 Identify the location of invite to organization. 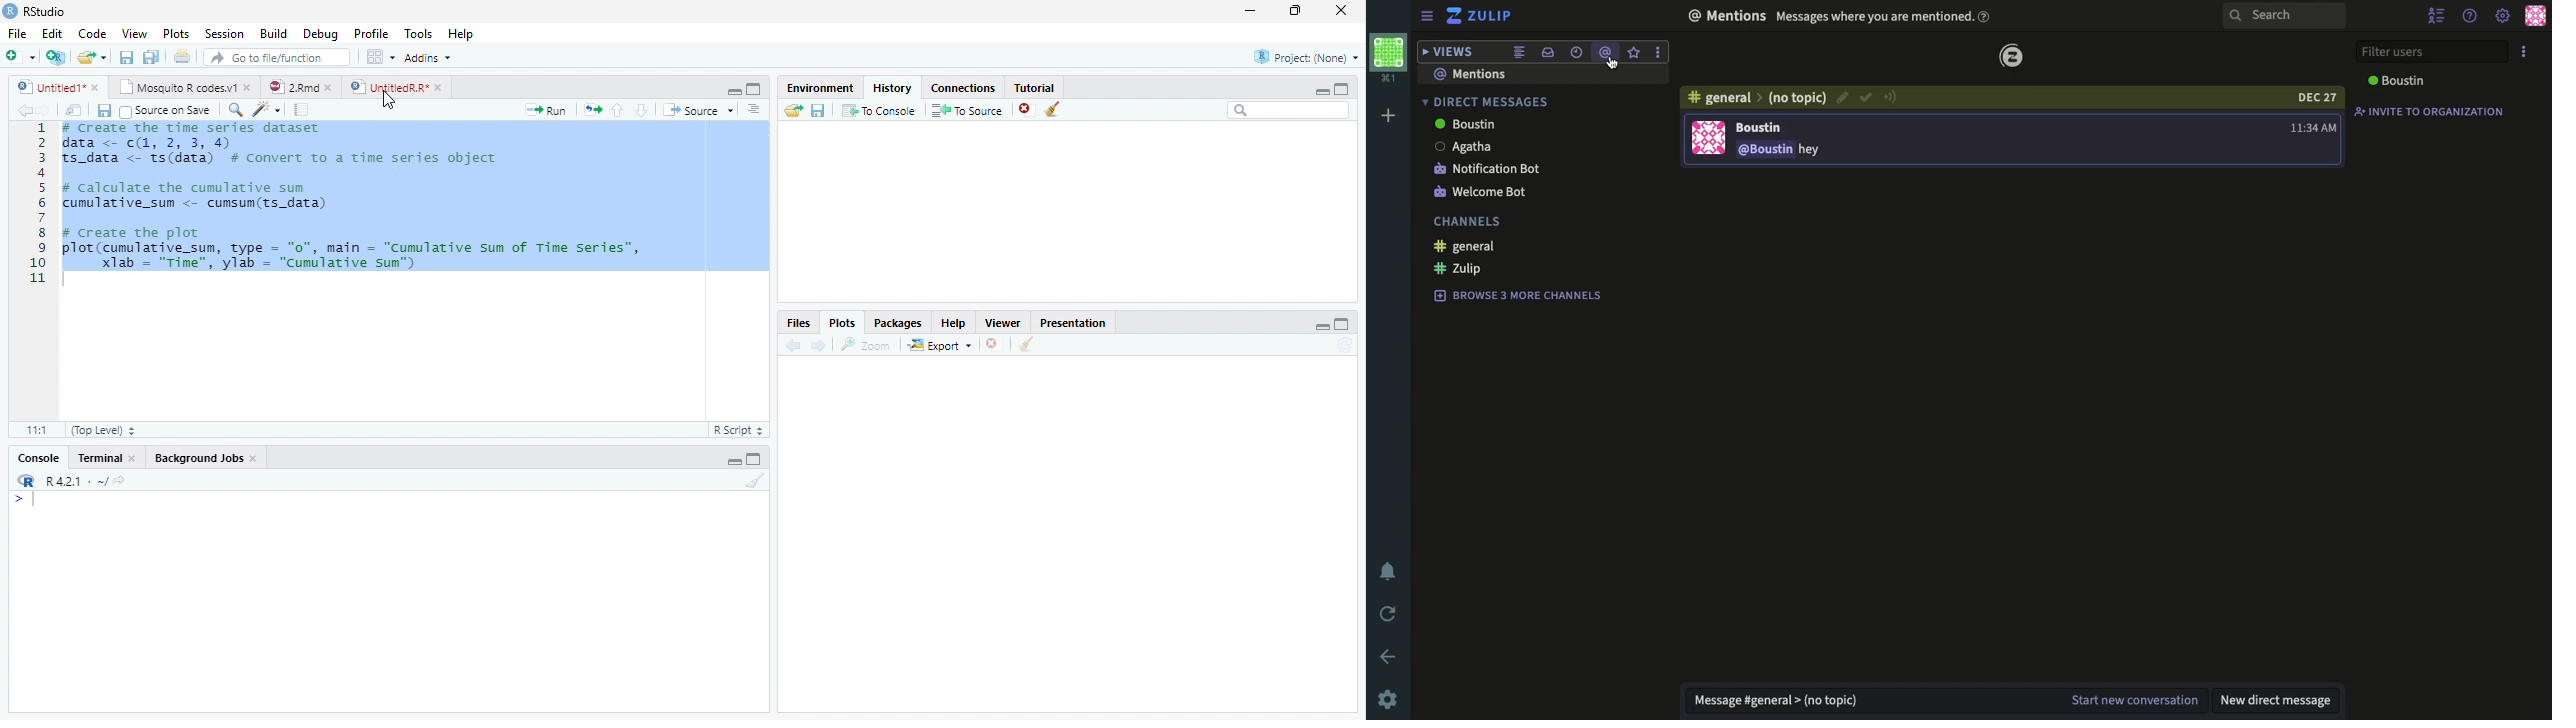
(2430, 115).